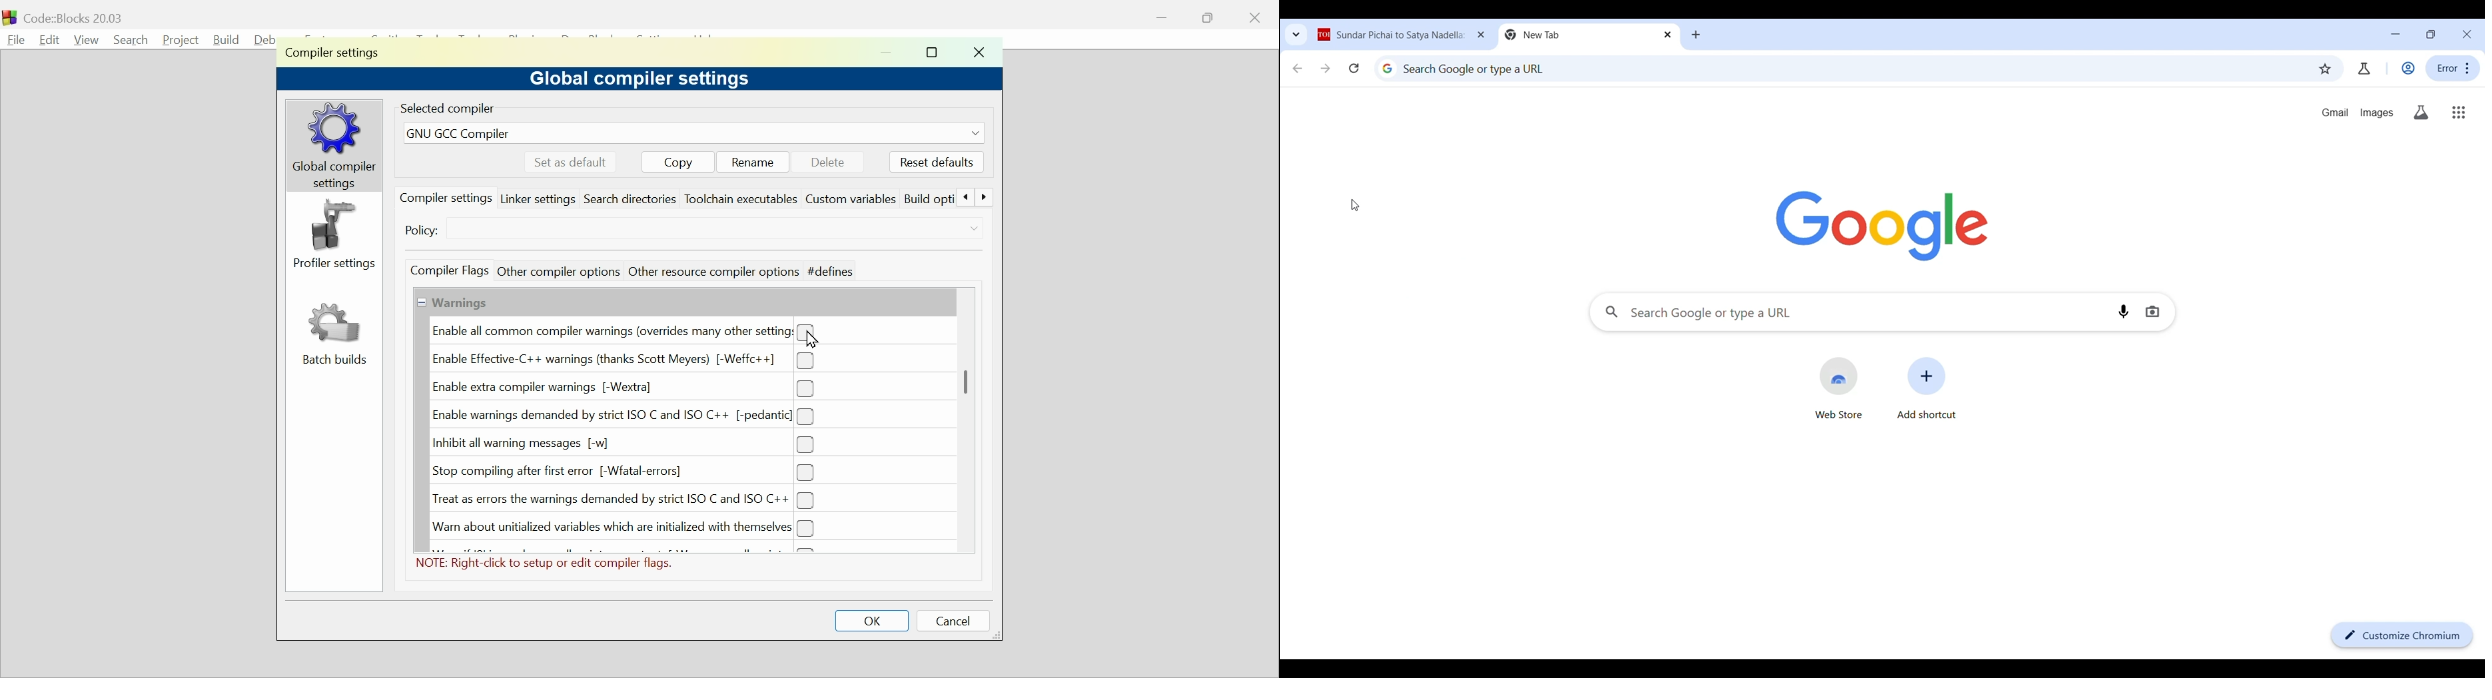  What do you see at coordinates (336, 146) in the screenshot?
I see `global compilers settings` at bounding box center [336, 146].